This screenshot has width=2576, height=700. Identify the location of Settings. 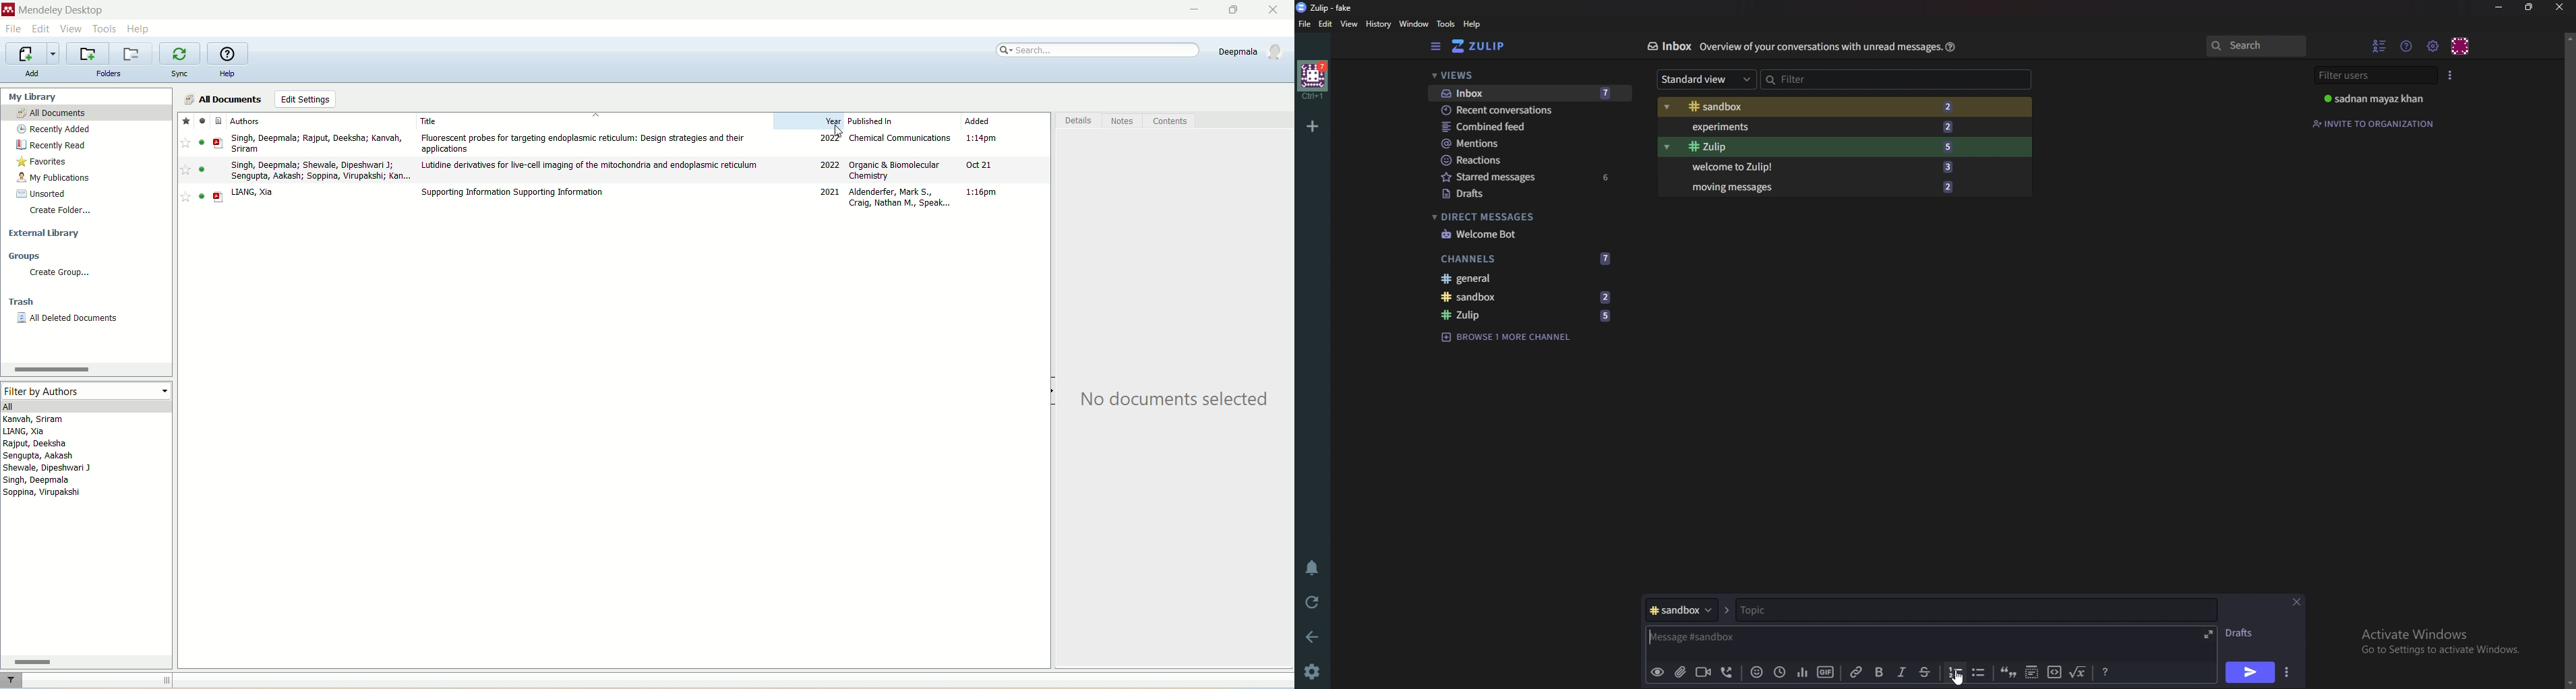
(1314, 671).